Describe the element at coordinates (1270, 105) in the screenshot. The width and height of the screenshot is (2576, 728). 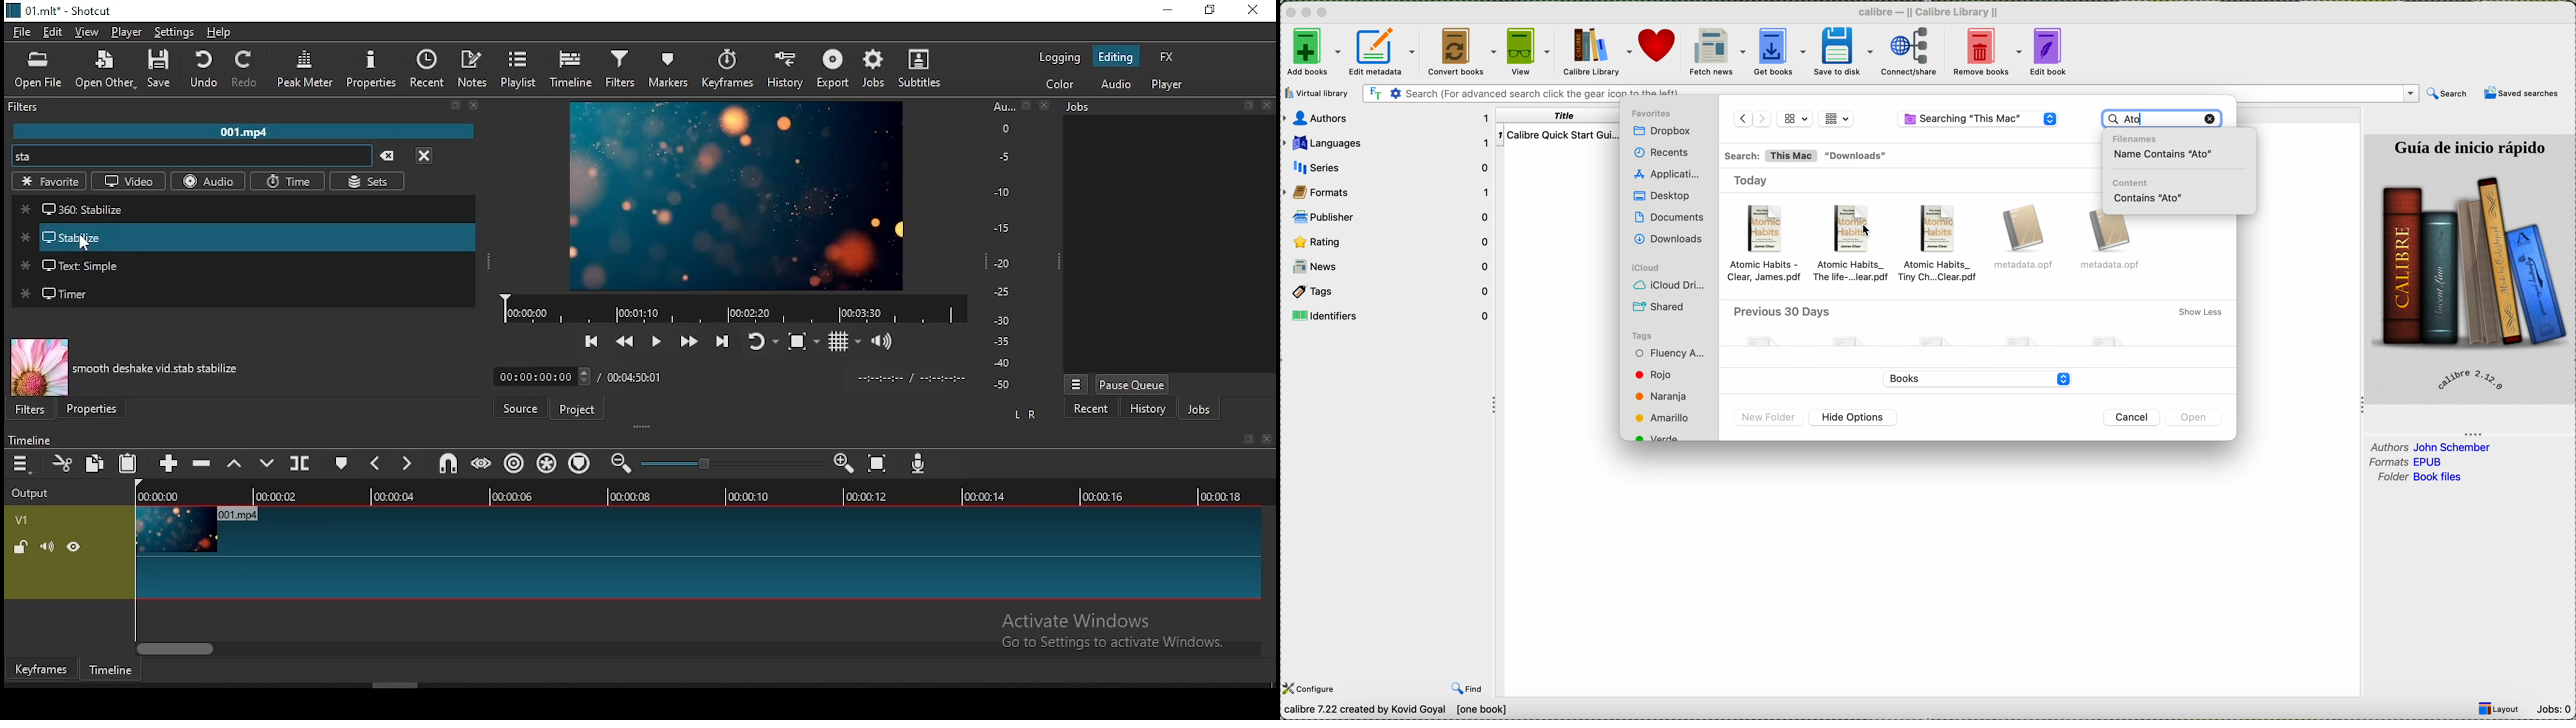
I see `close` at that location.